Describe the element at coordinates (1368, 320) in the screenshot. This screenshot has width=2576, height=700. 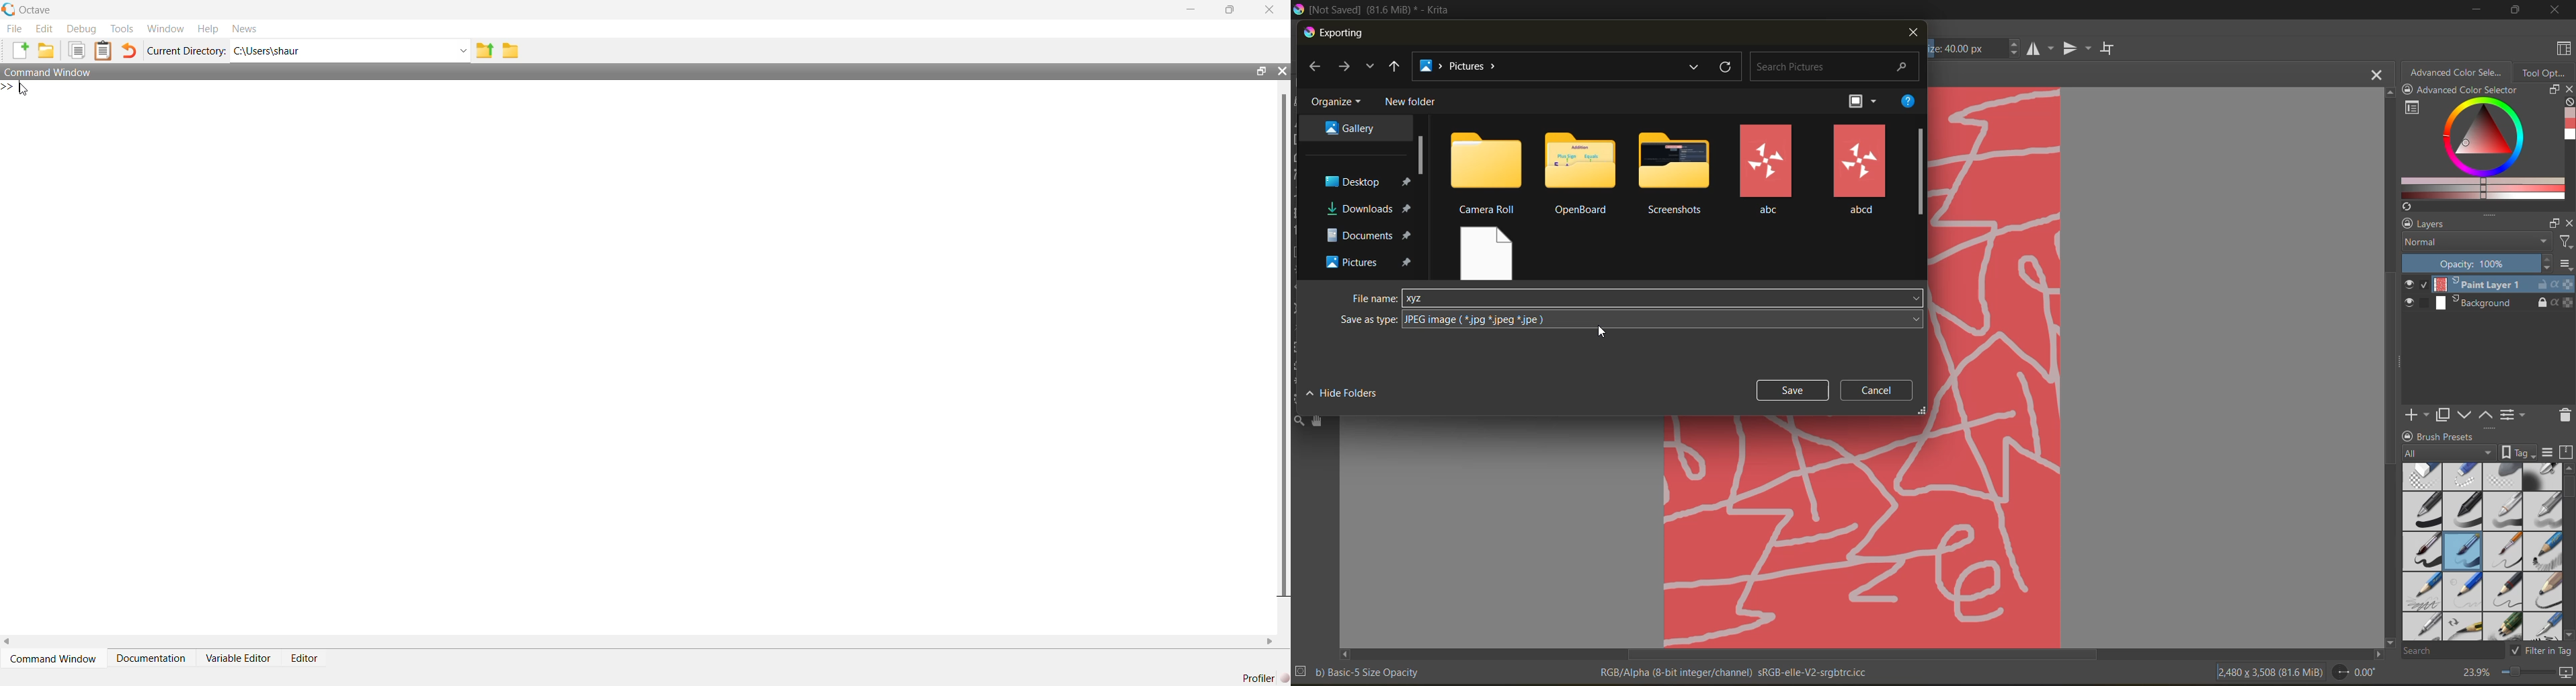
I see `save as type` at that location.